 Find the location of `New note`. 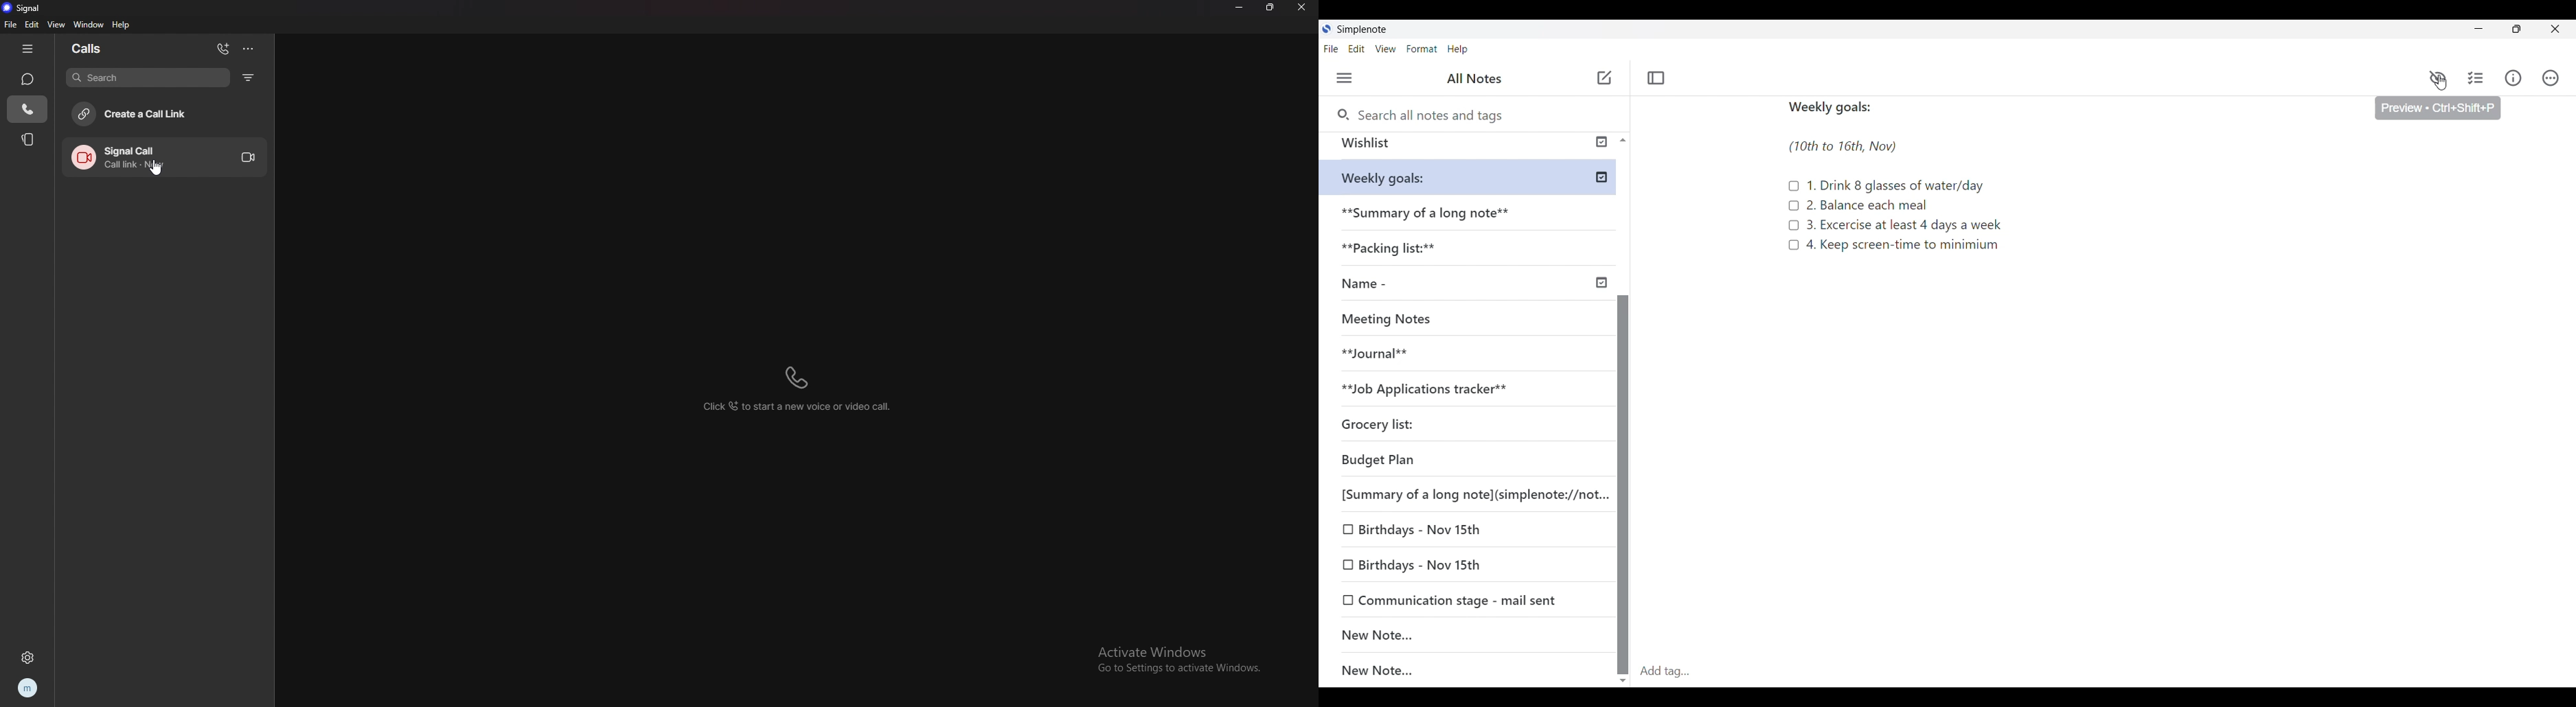

New note is located at coordinates (1460, 634).